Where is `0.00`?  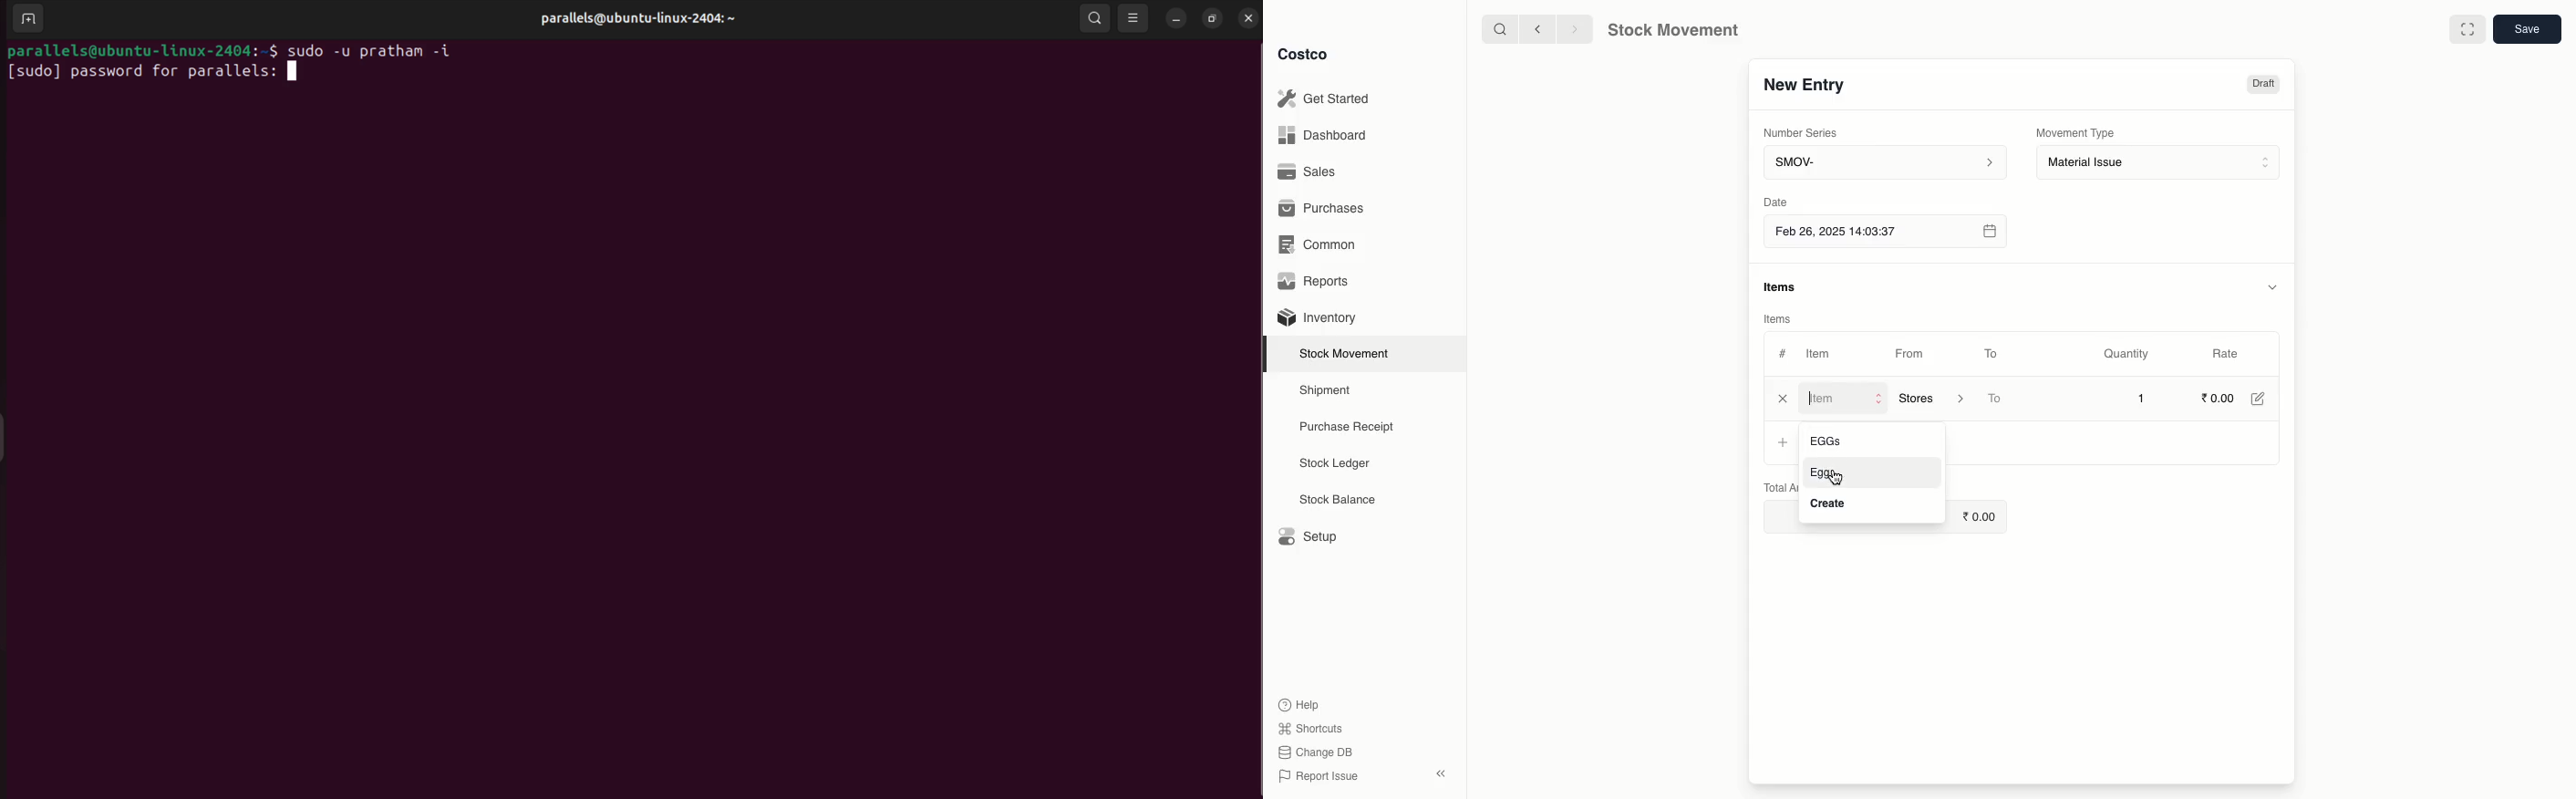 0.00 is located at coordinates (1983, 516).